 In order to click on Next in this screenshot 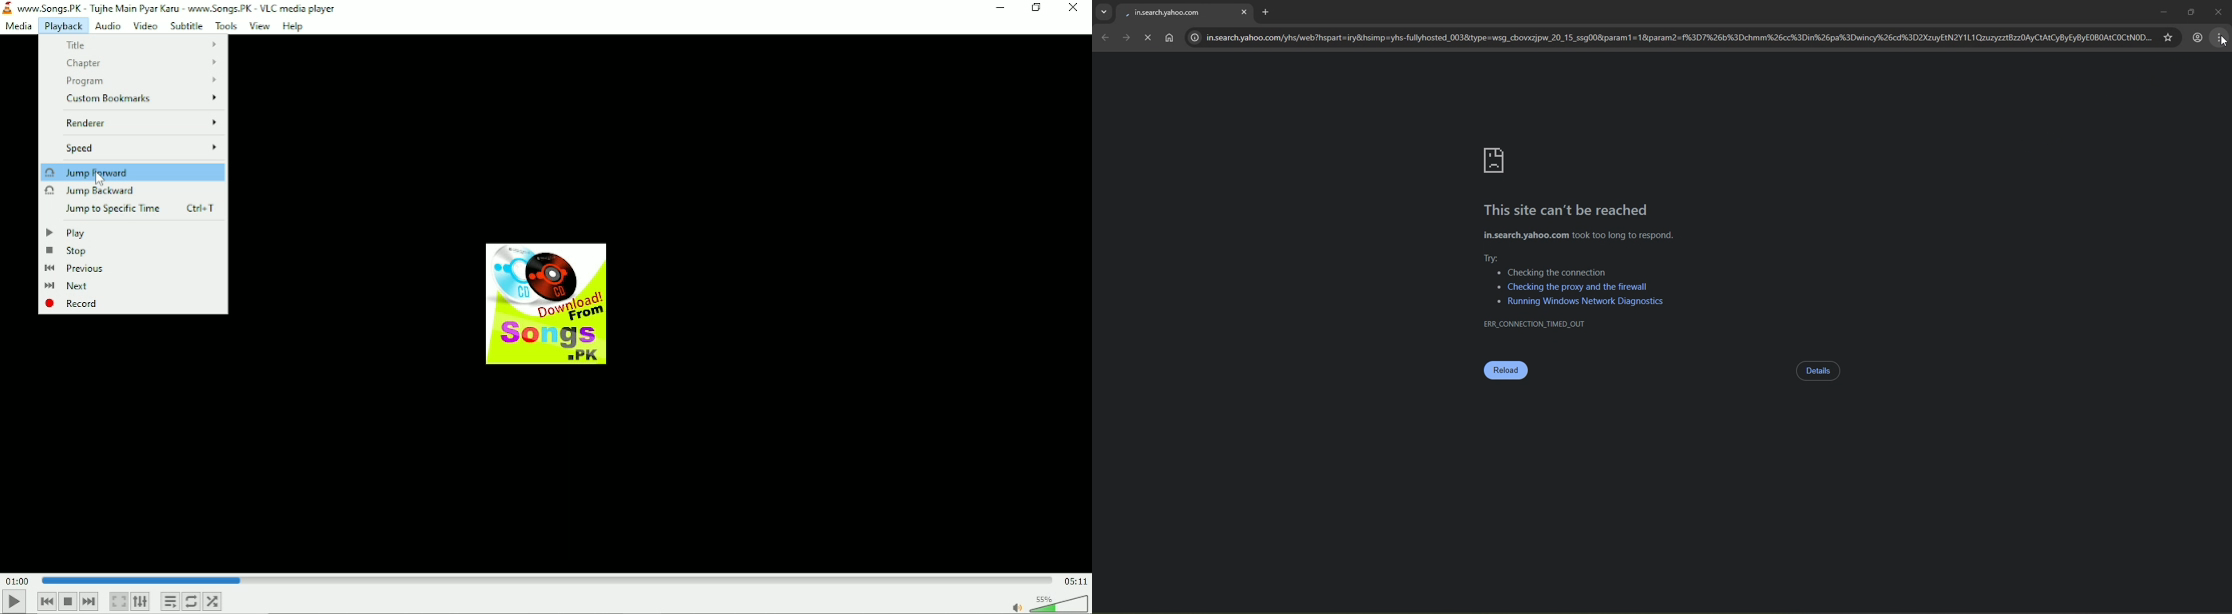, I will do `click(67, 285)`.